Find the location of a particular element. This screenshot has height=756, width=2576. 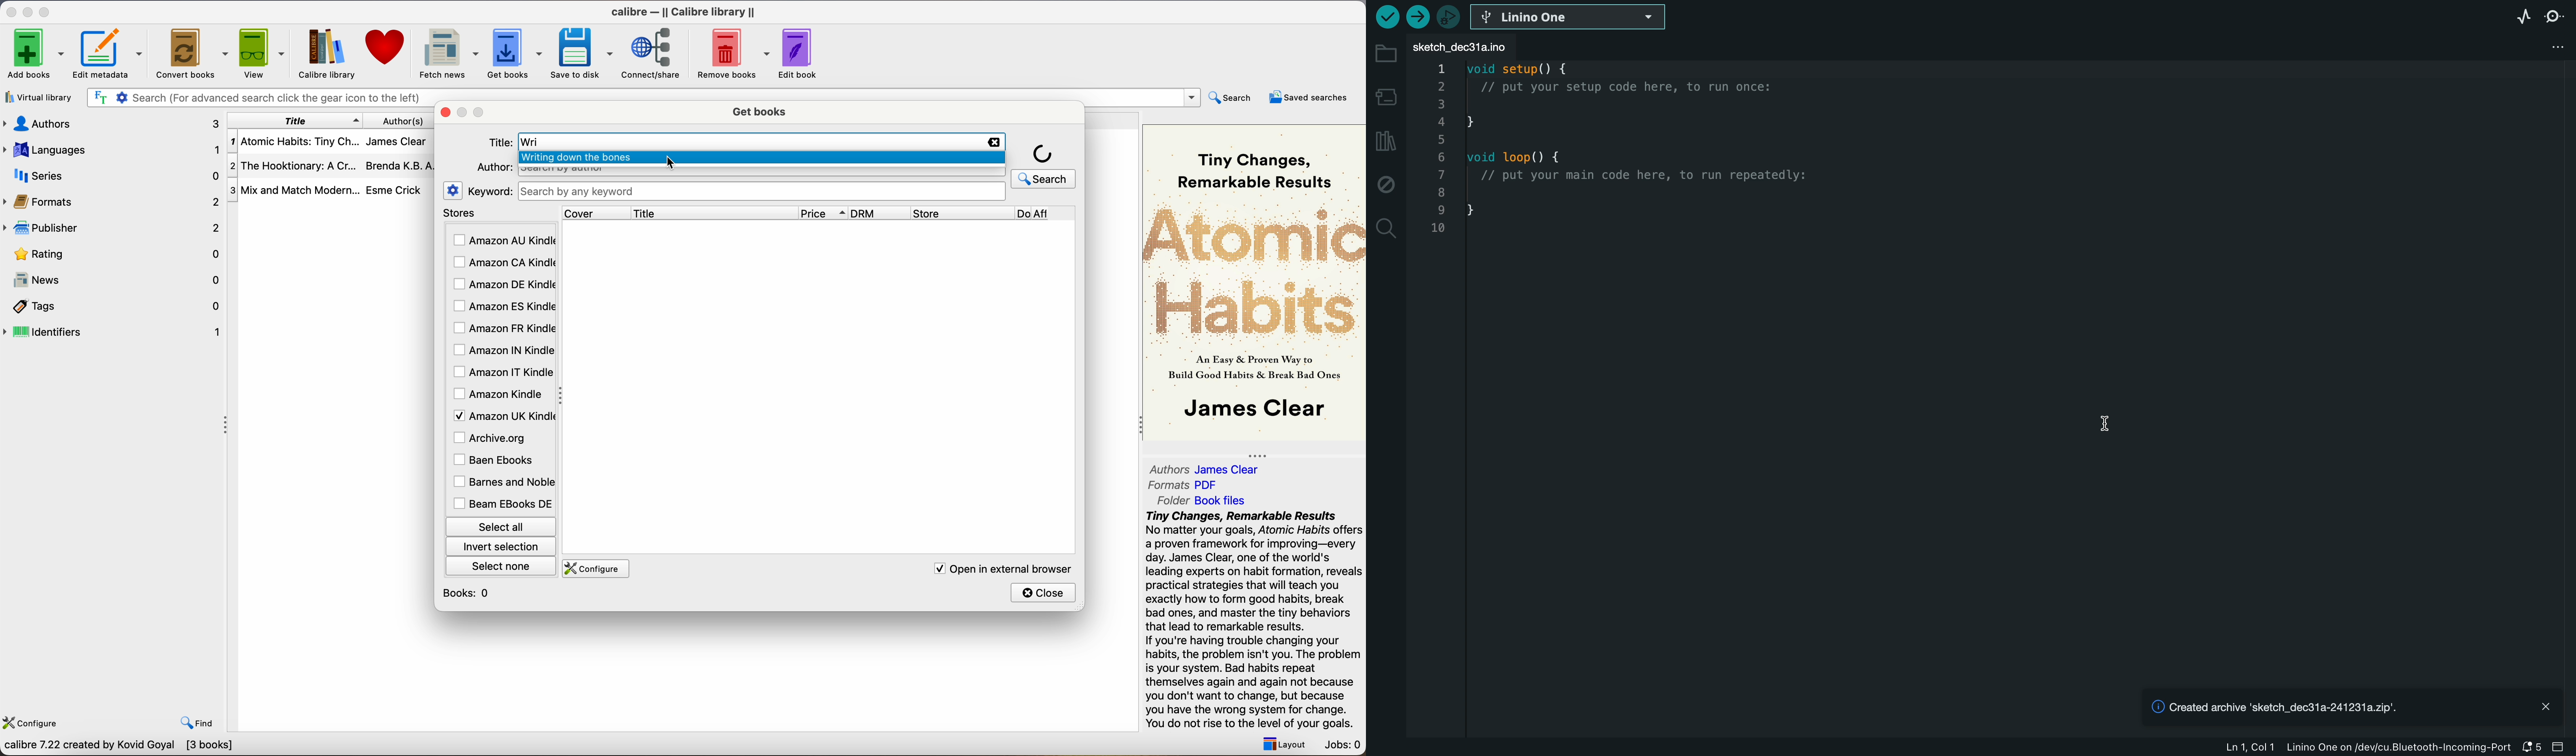

Amazon IT Kindle is located at coordinates (504, 373).